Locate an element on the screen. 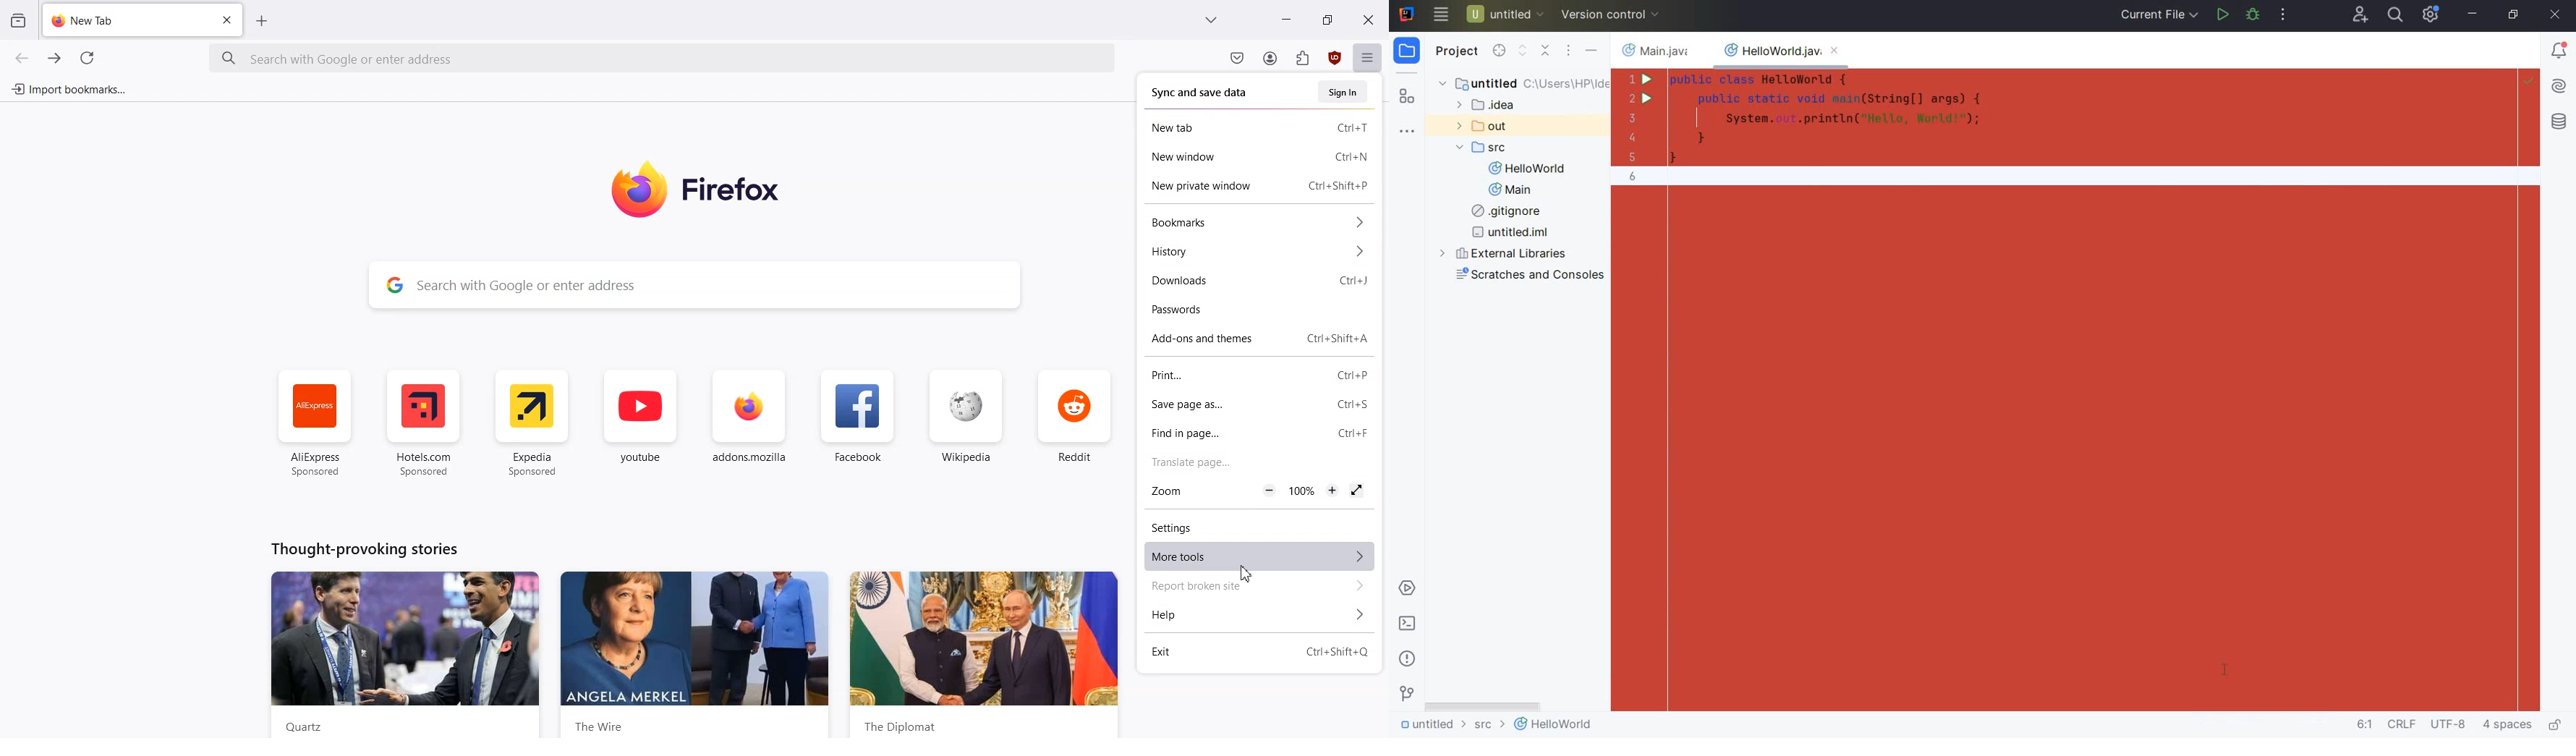  Save to Pocket is located at coordinates (1236, 58).